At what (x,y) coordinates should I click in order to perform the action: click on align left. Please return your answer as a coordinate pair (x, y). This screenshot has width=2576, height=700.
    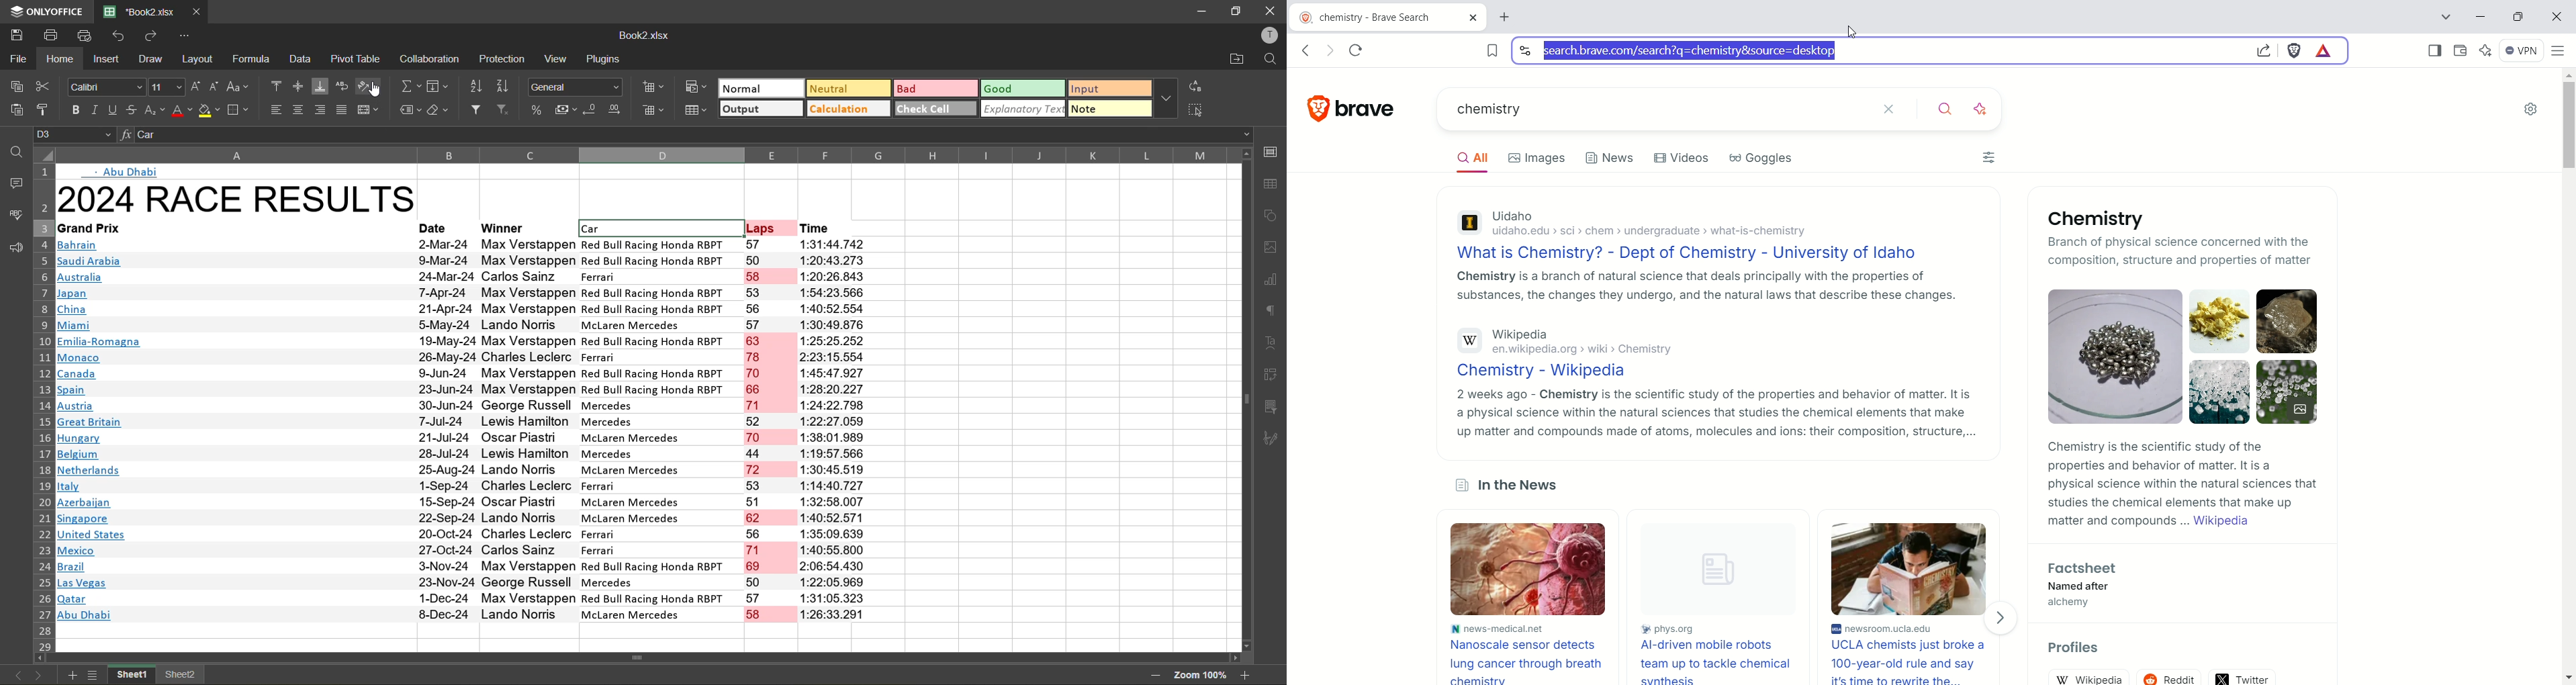
    Looking at the image, I should click on (275, 109).